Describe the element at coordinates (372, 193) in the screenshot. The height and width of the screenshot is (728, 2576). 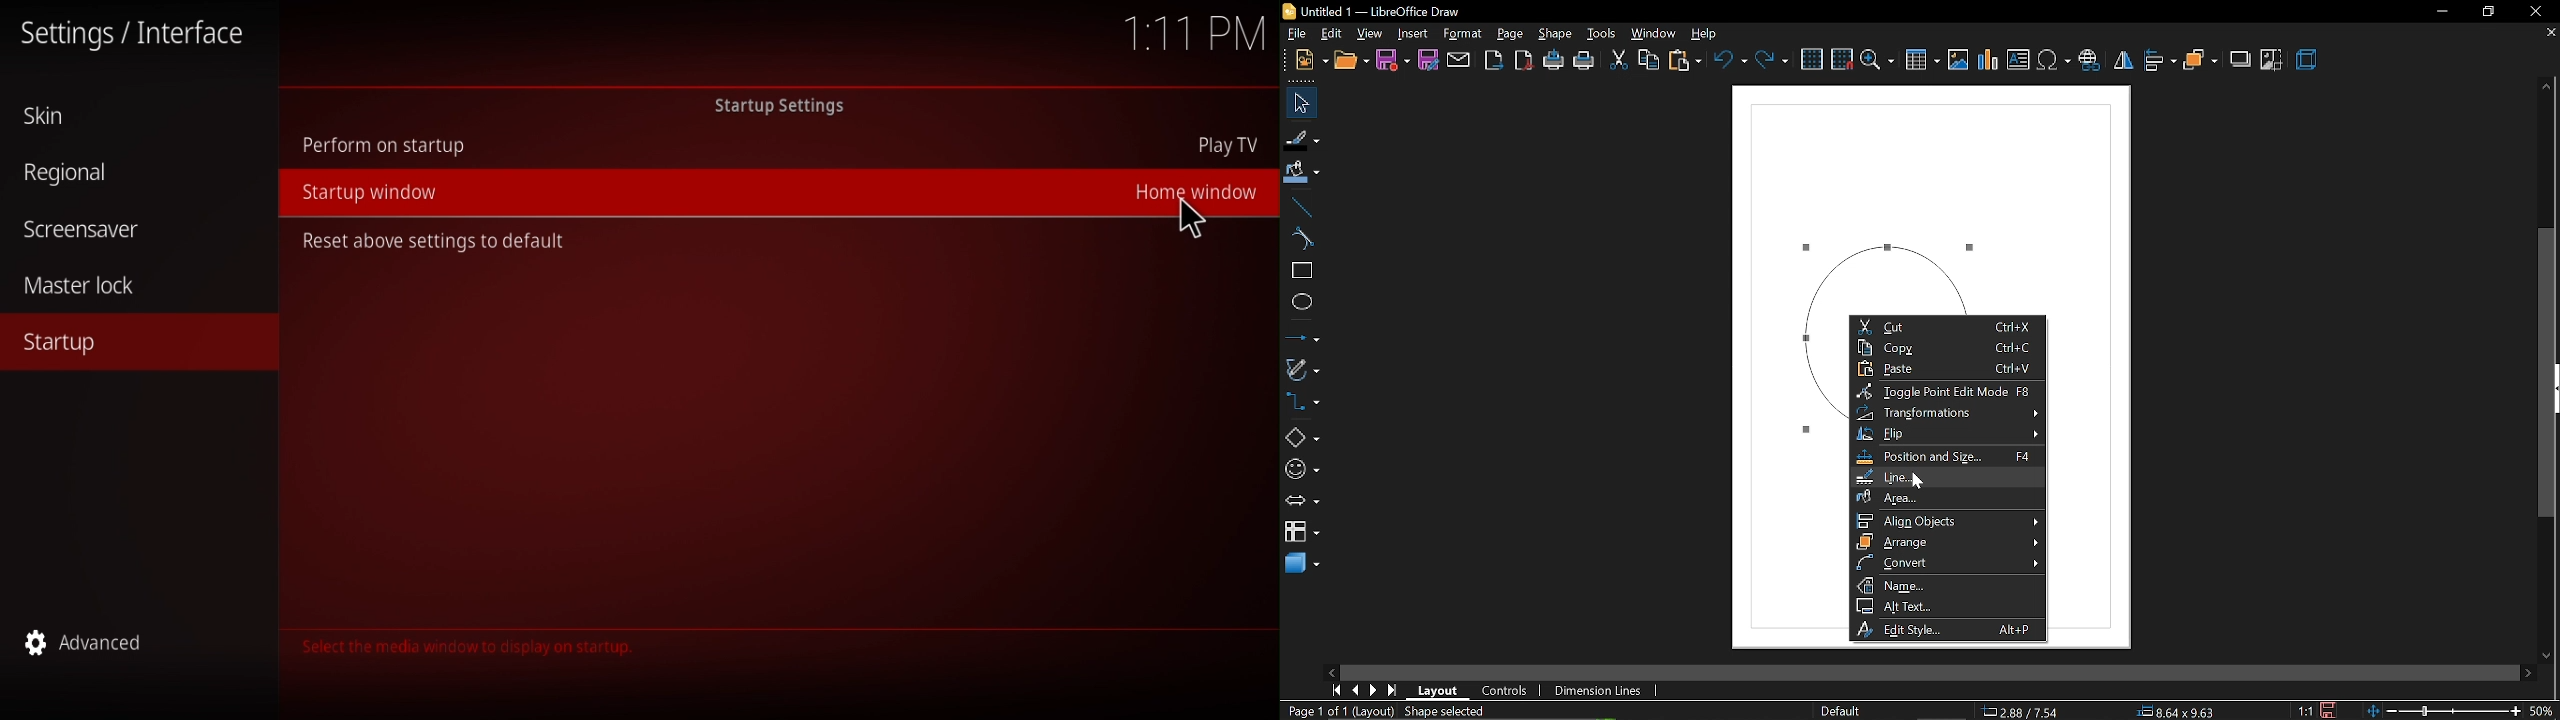
I see `startup window` at that location.